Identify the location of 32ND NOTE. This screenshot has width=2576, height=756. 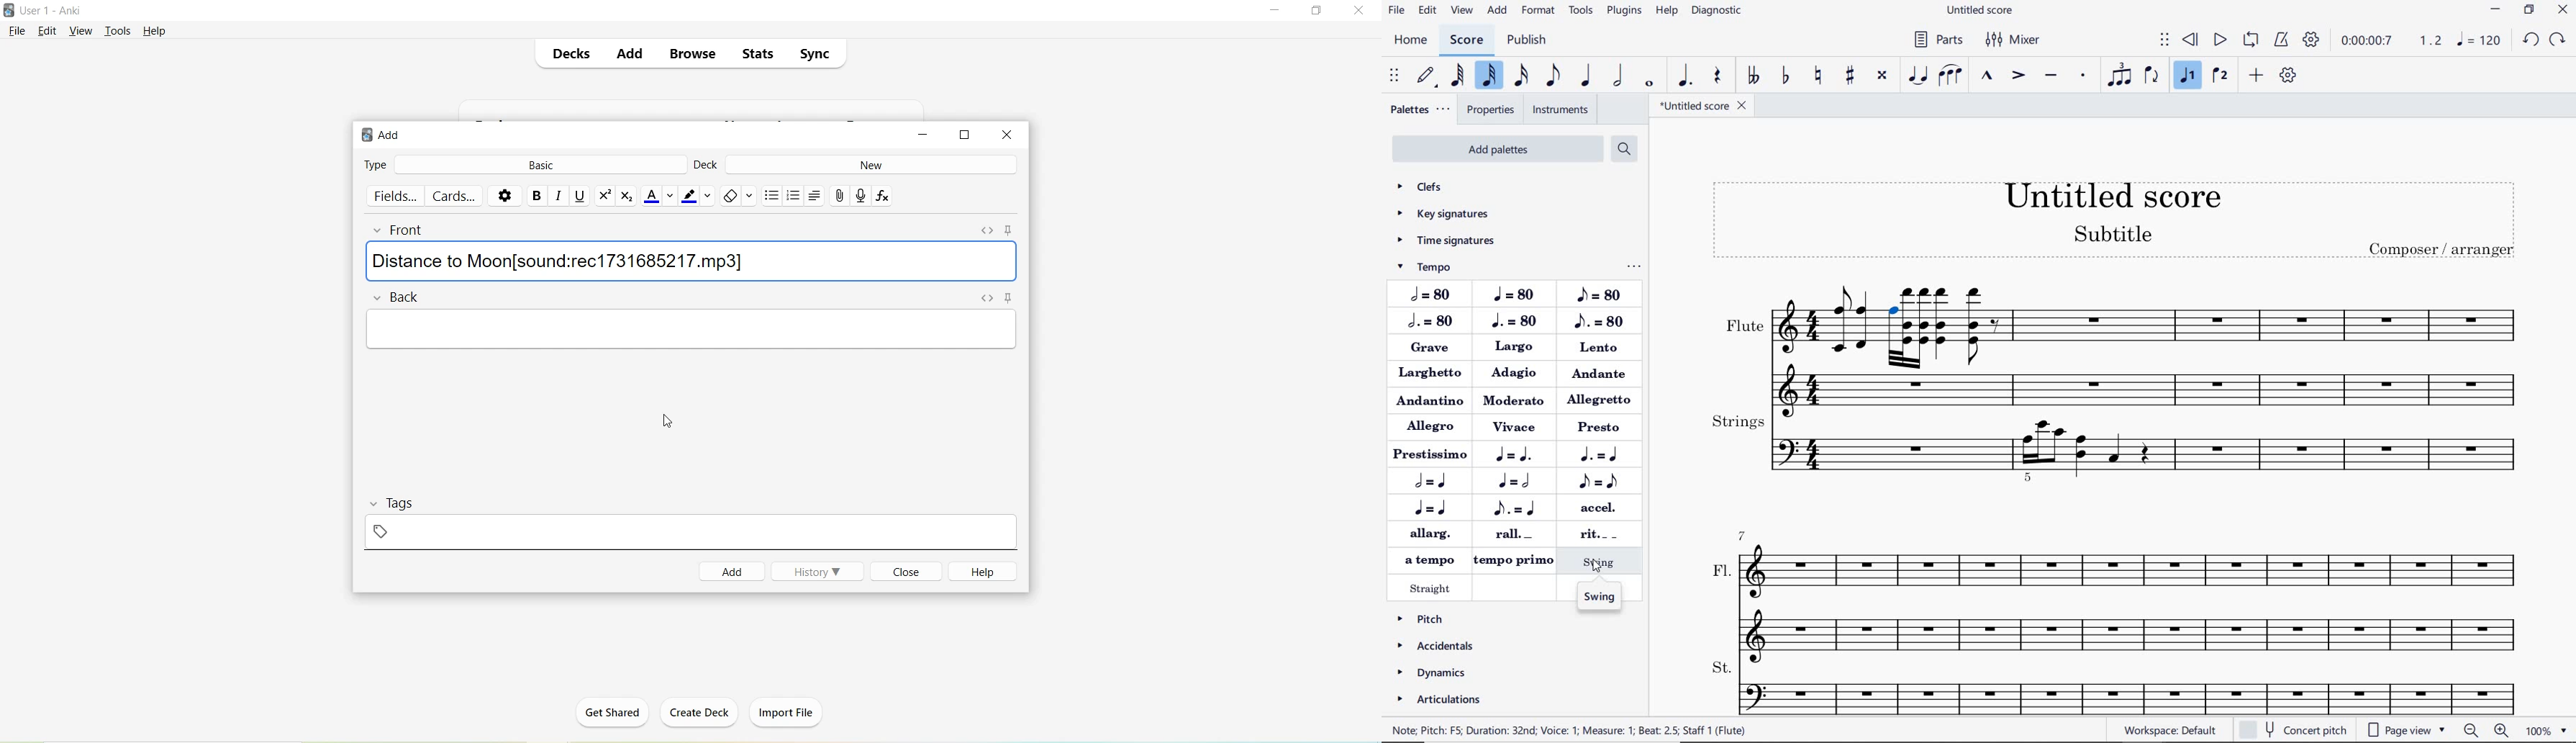
(1491, 75).